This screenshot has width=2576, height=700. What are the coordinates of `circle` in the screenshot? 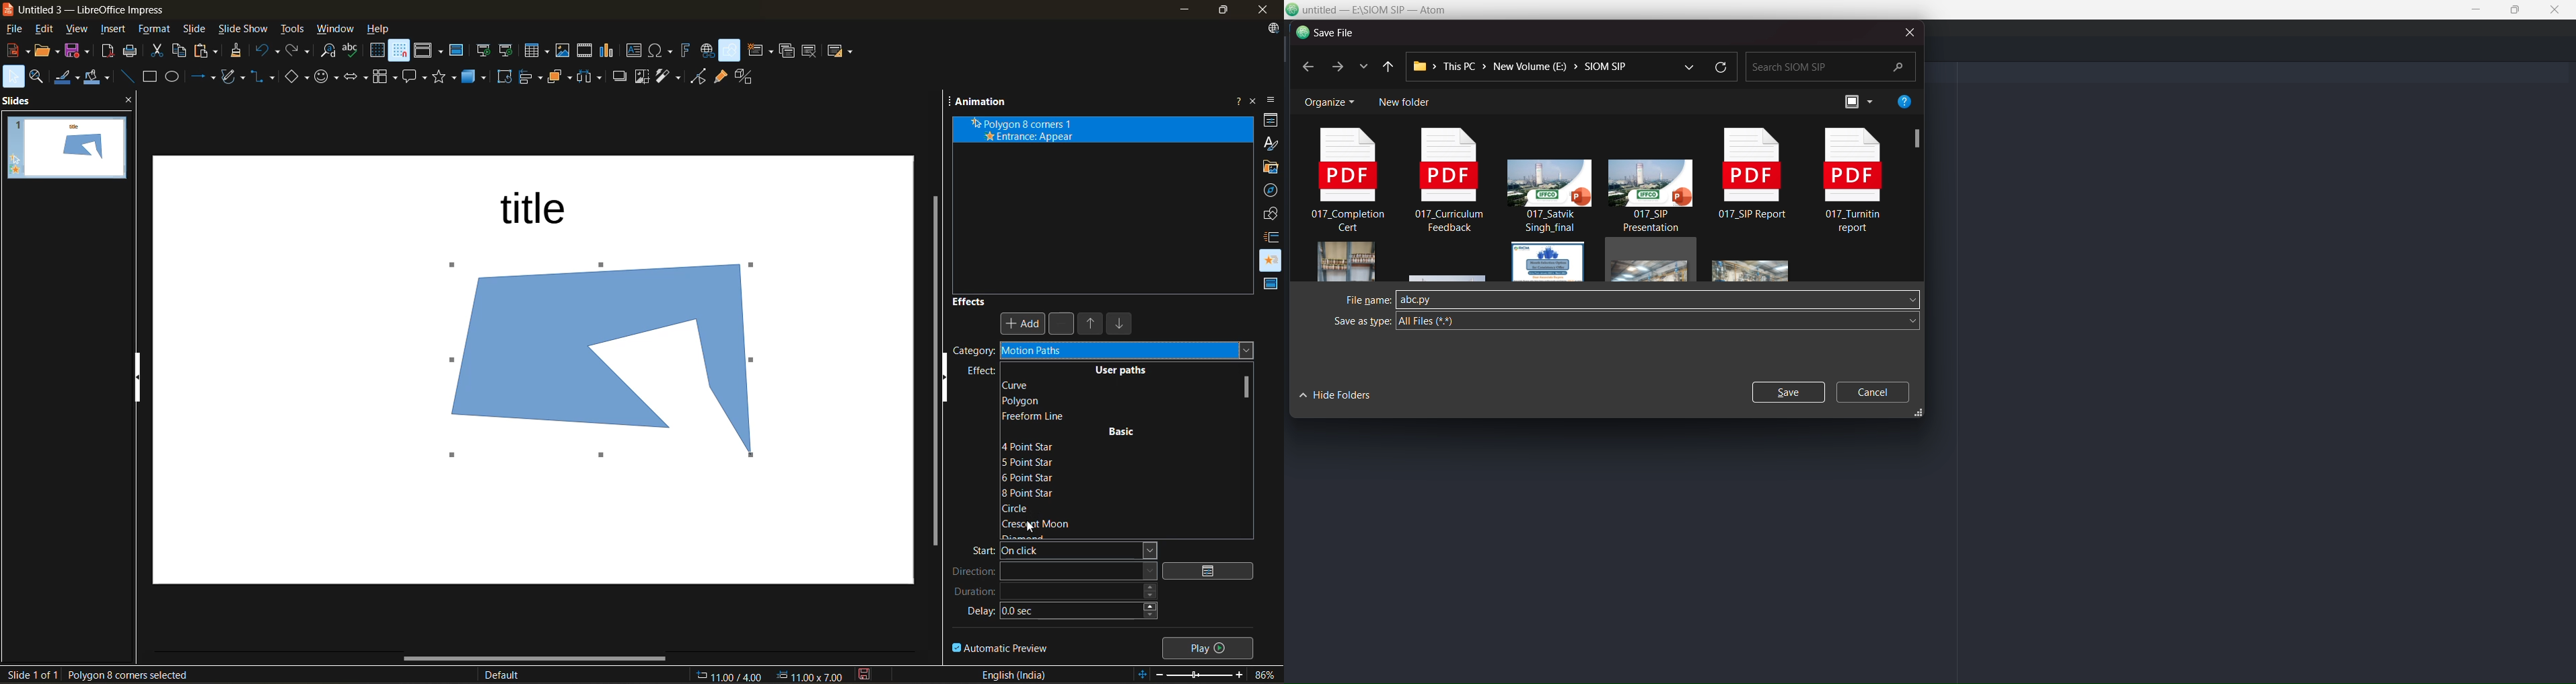 It's located at (1028, 508).